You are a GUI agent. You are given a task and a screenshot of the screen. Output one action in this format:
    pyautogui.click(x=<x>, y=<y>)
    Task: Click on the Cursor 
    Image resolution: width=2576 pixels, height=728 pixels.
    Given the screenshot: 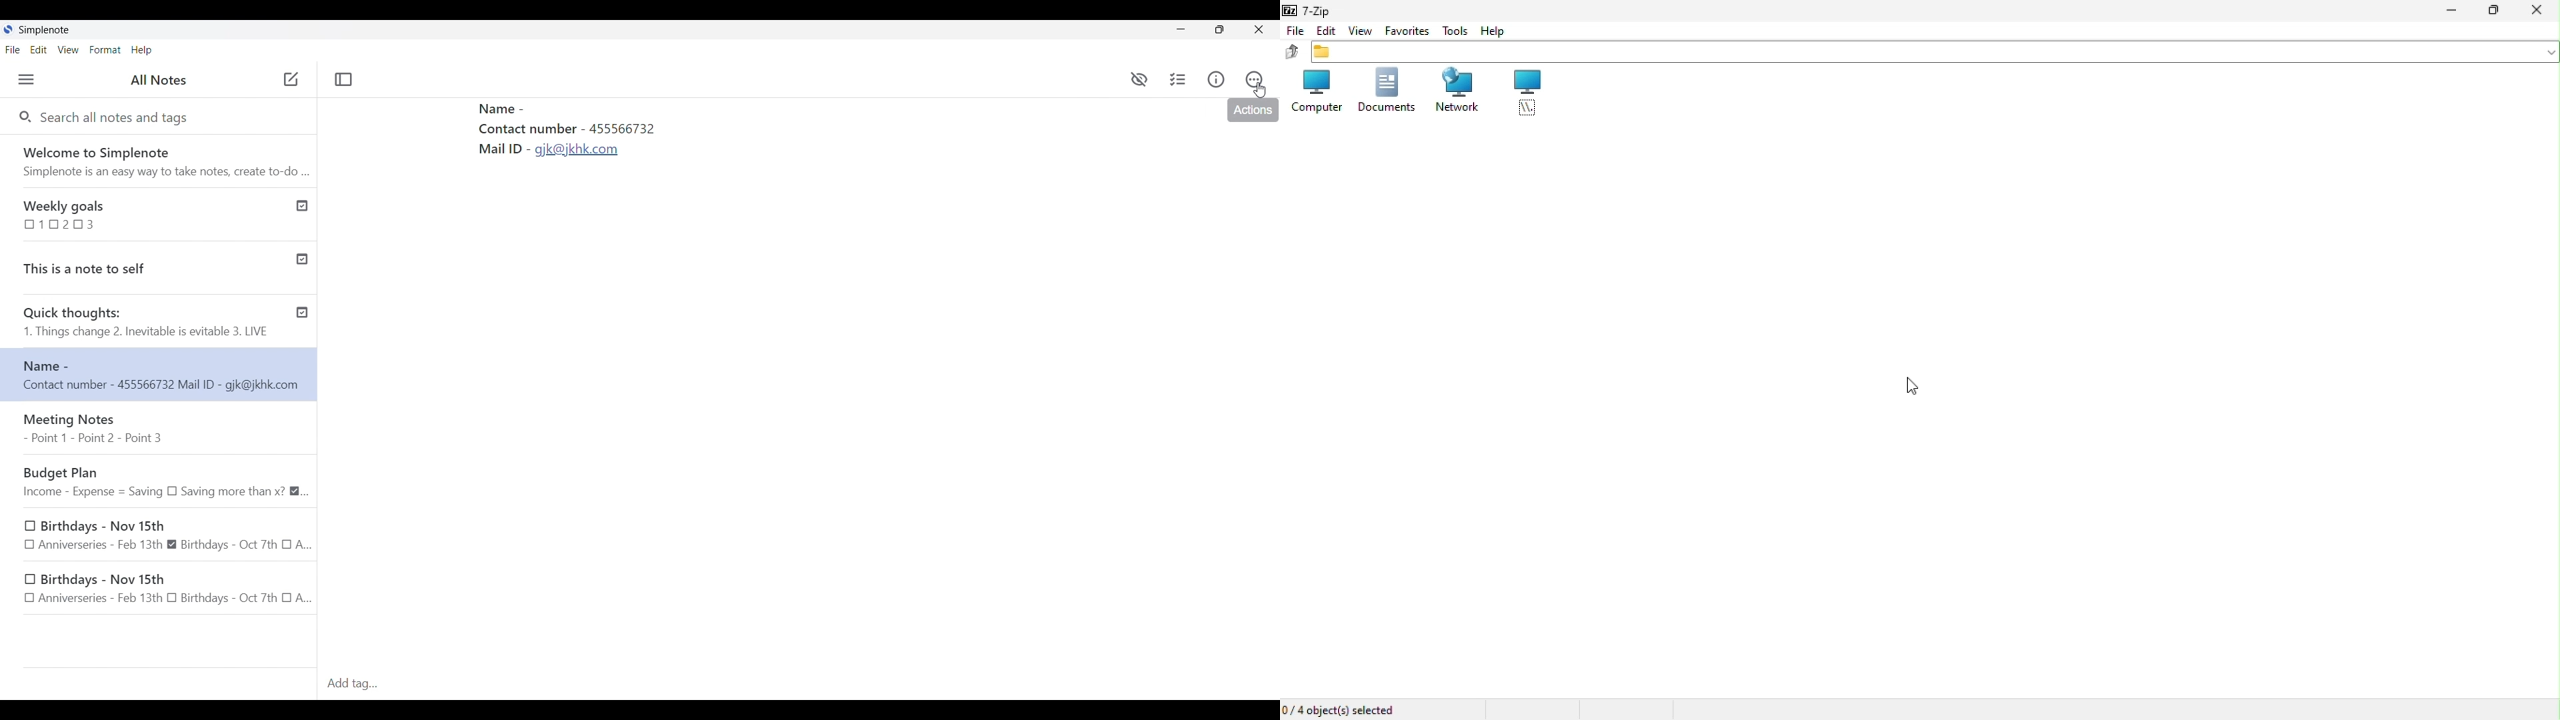 What is the action you would take?
    pyautogui.click(x=1259, y=90)
    